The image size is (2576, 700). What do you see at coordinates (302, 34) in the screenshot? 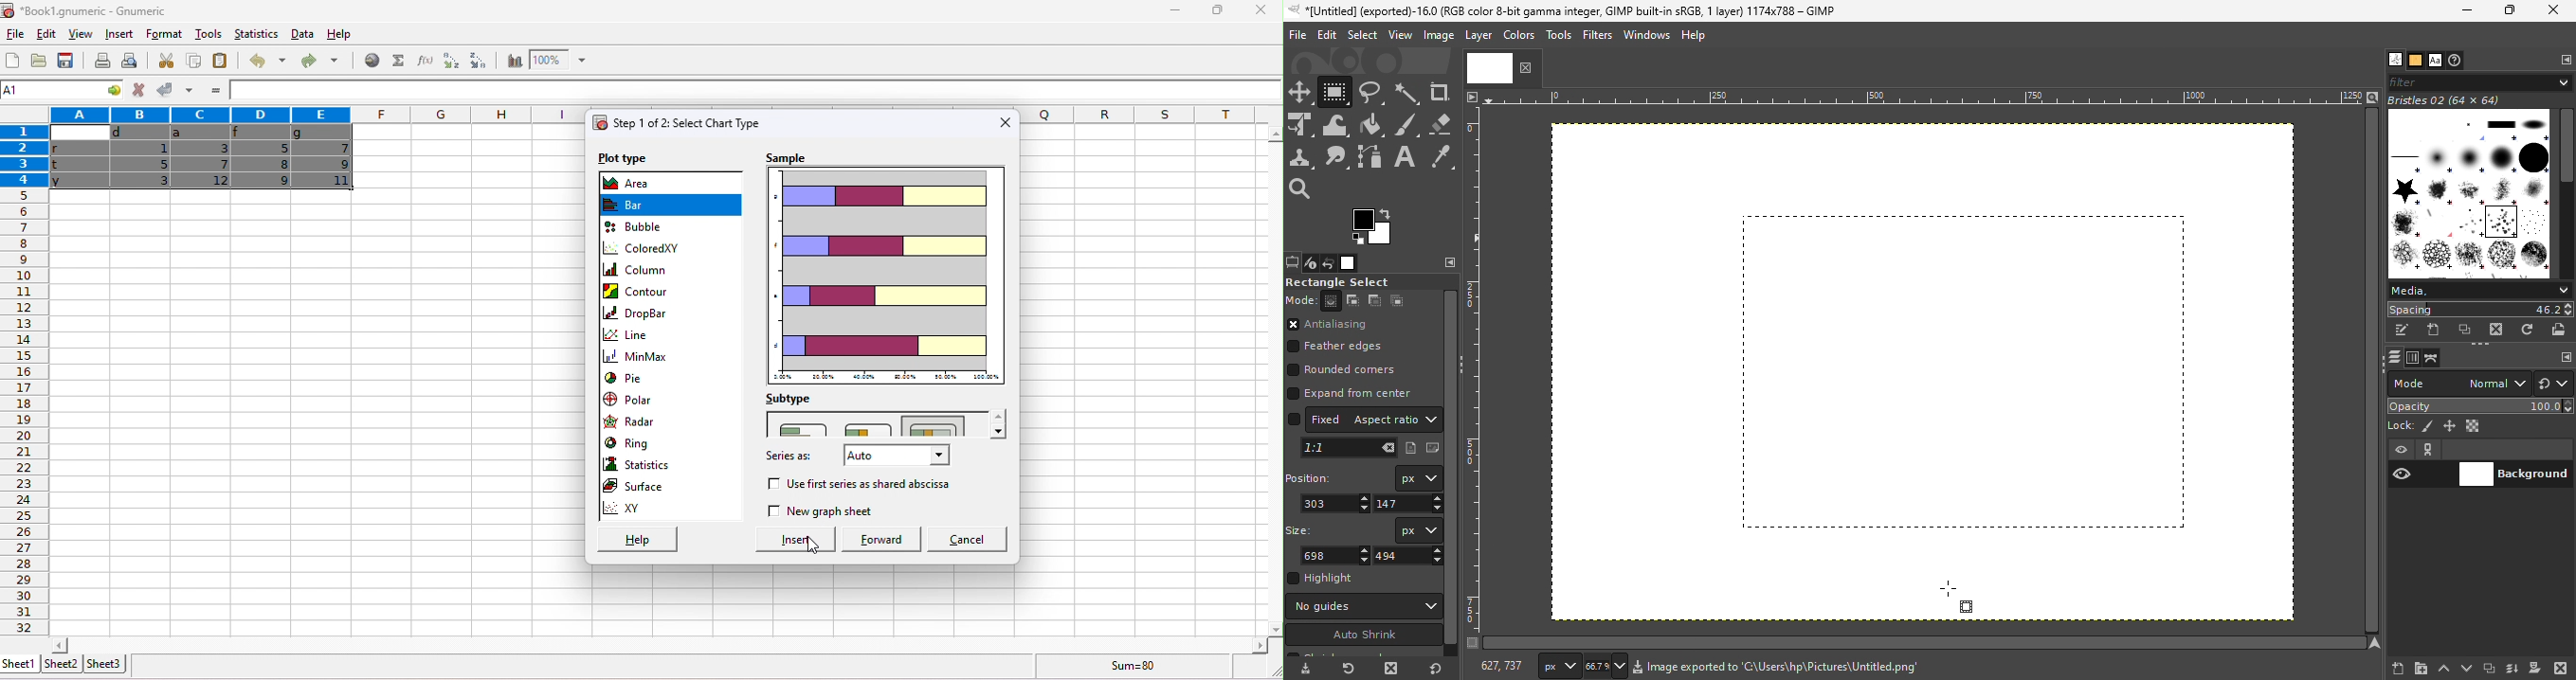
I see `data` at bounding box center [302, 34].